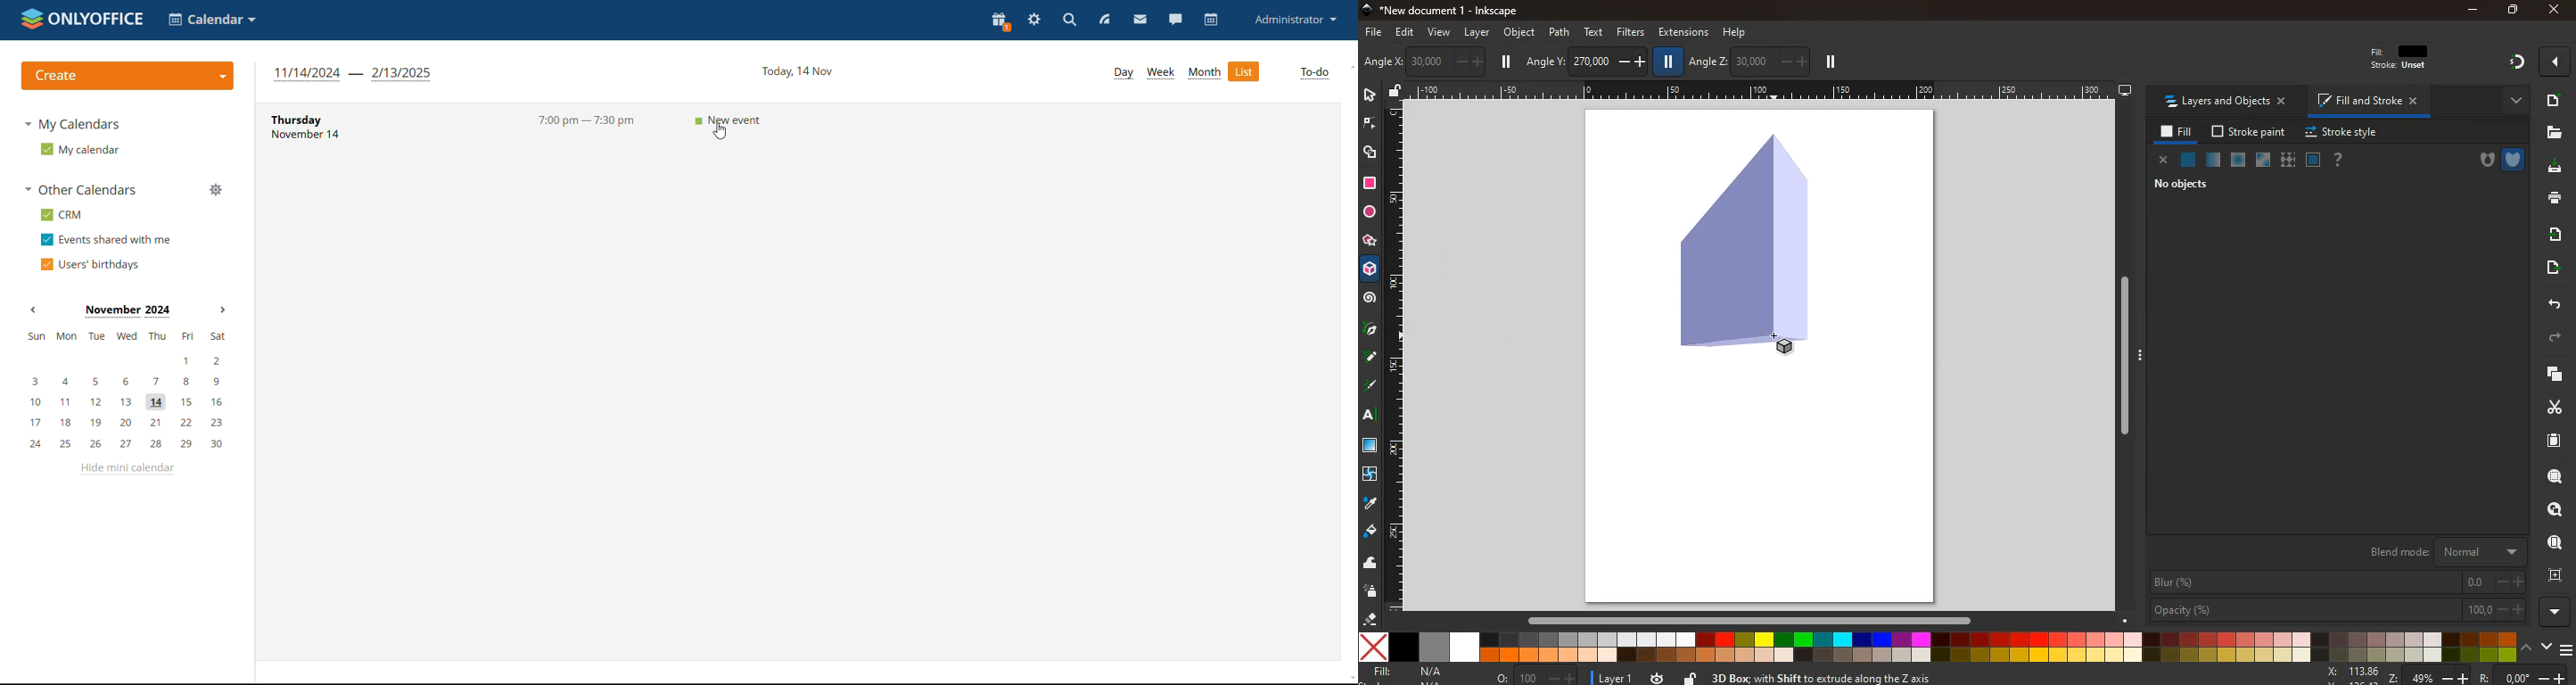 The width and height of the screenshot is (2576, 700). What do you see at coordinates (108, 240) in the screenshot?
I see `events shared with me` at bounding box center [108, 240].